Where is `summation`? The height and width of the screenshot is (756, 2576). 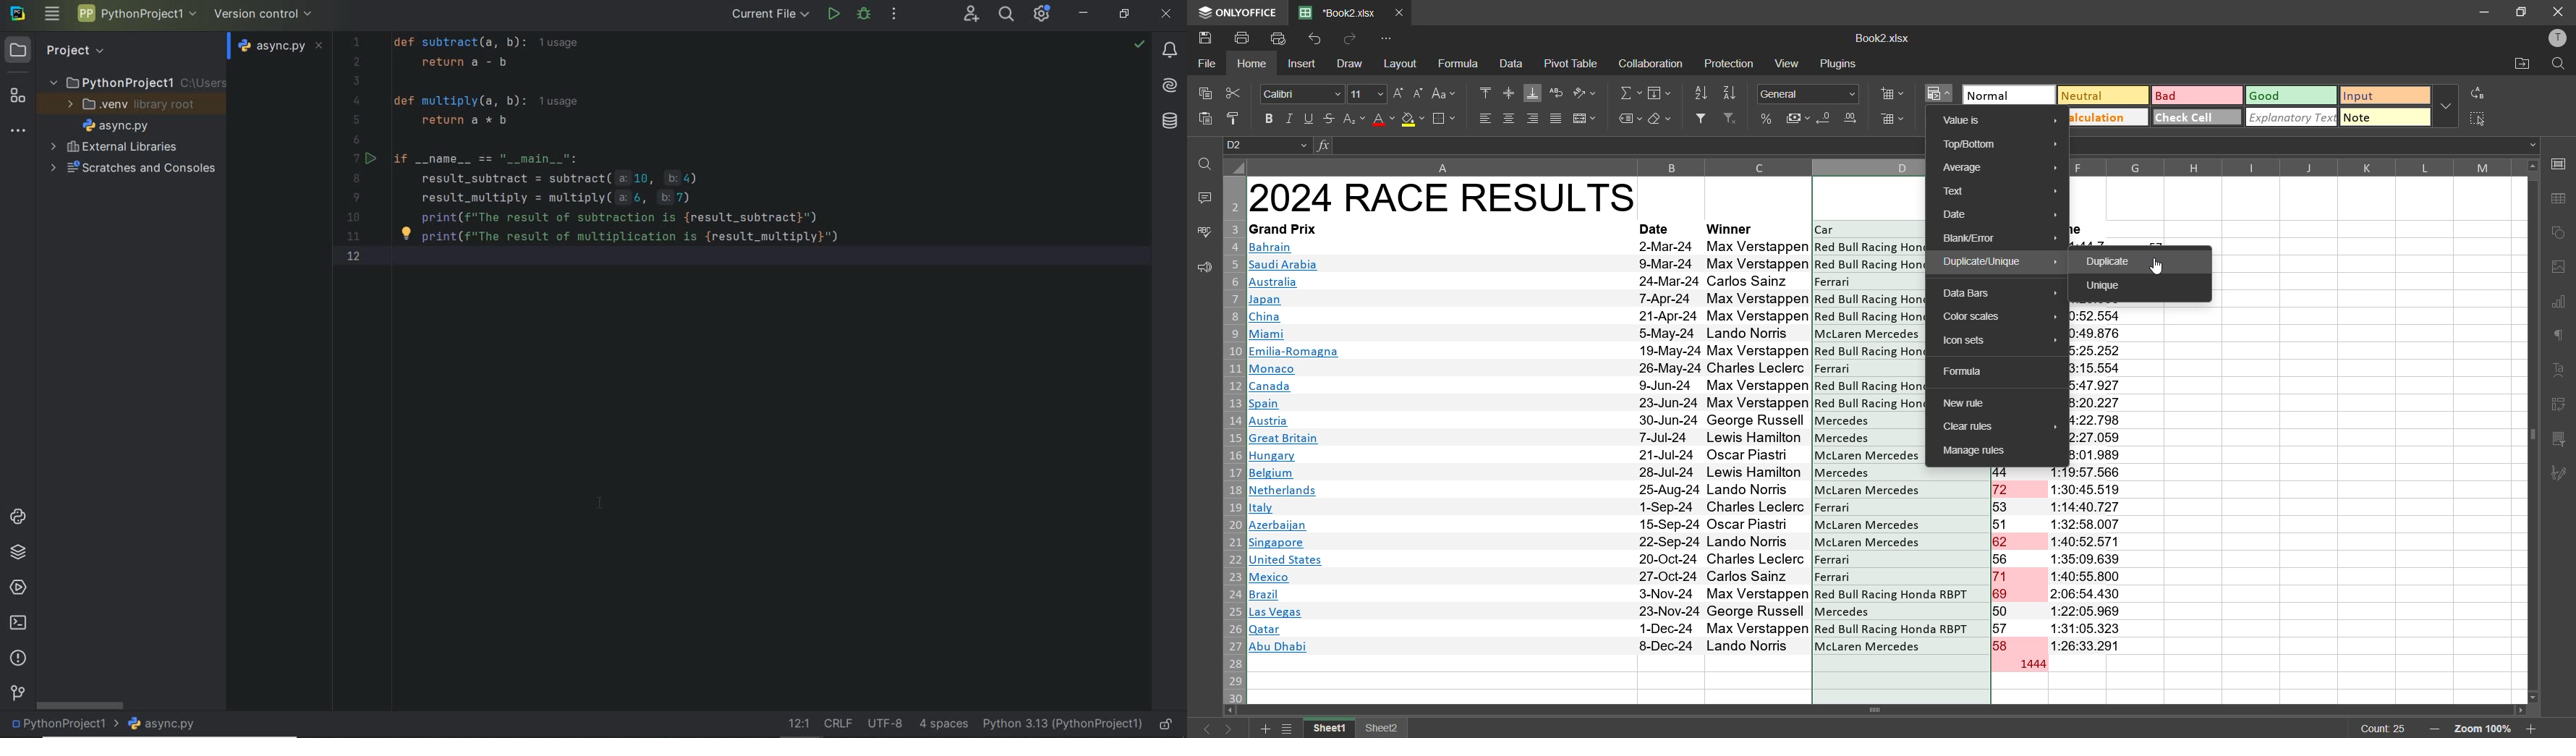 summation is located at coordinates (1631, 93).